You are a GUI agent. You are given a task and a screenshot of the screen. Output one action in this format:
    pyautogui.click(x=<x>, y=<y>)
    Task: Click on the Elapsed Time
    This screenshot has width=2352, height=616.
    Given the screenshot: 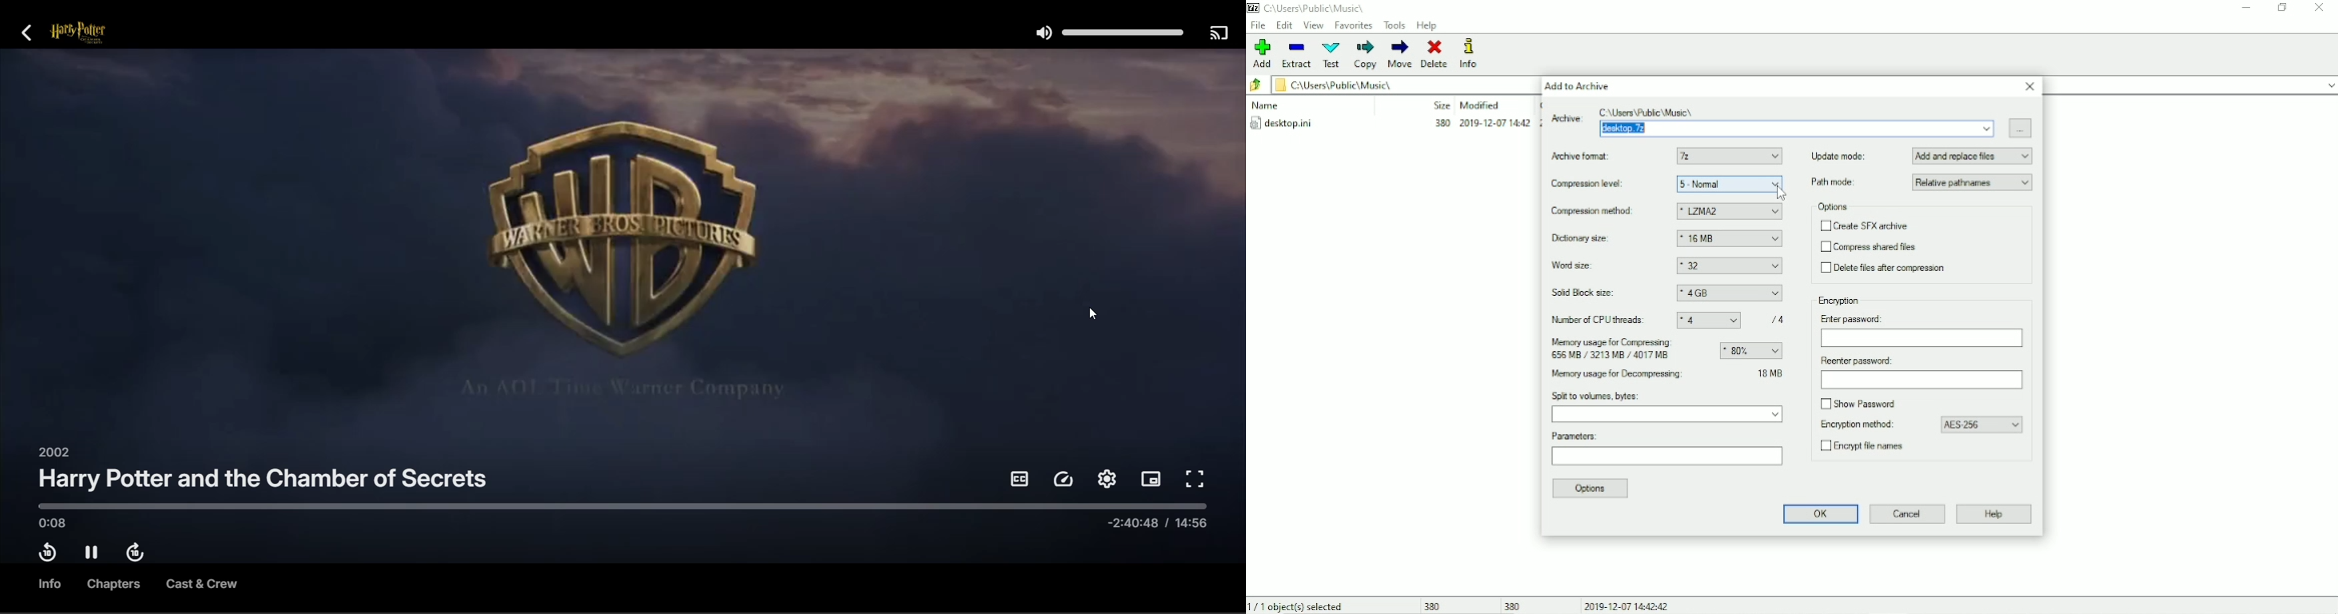 What is the action you would take?
    pyautogui.click(x=57, y=525)
    